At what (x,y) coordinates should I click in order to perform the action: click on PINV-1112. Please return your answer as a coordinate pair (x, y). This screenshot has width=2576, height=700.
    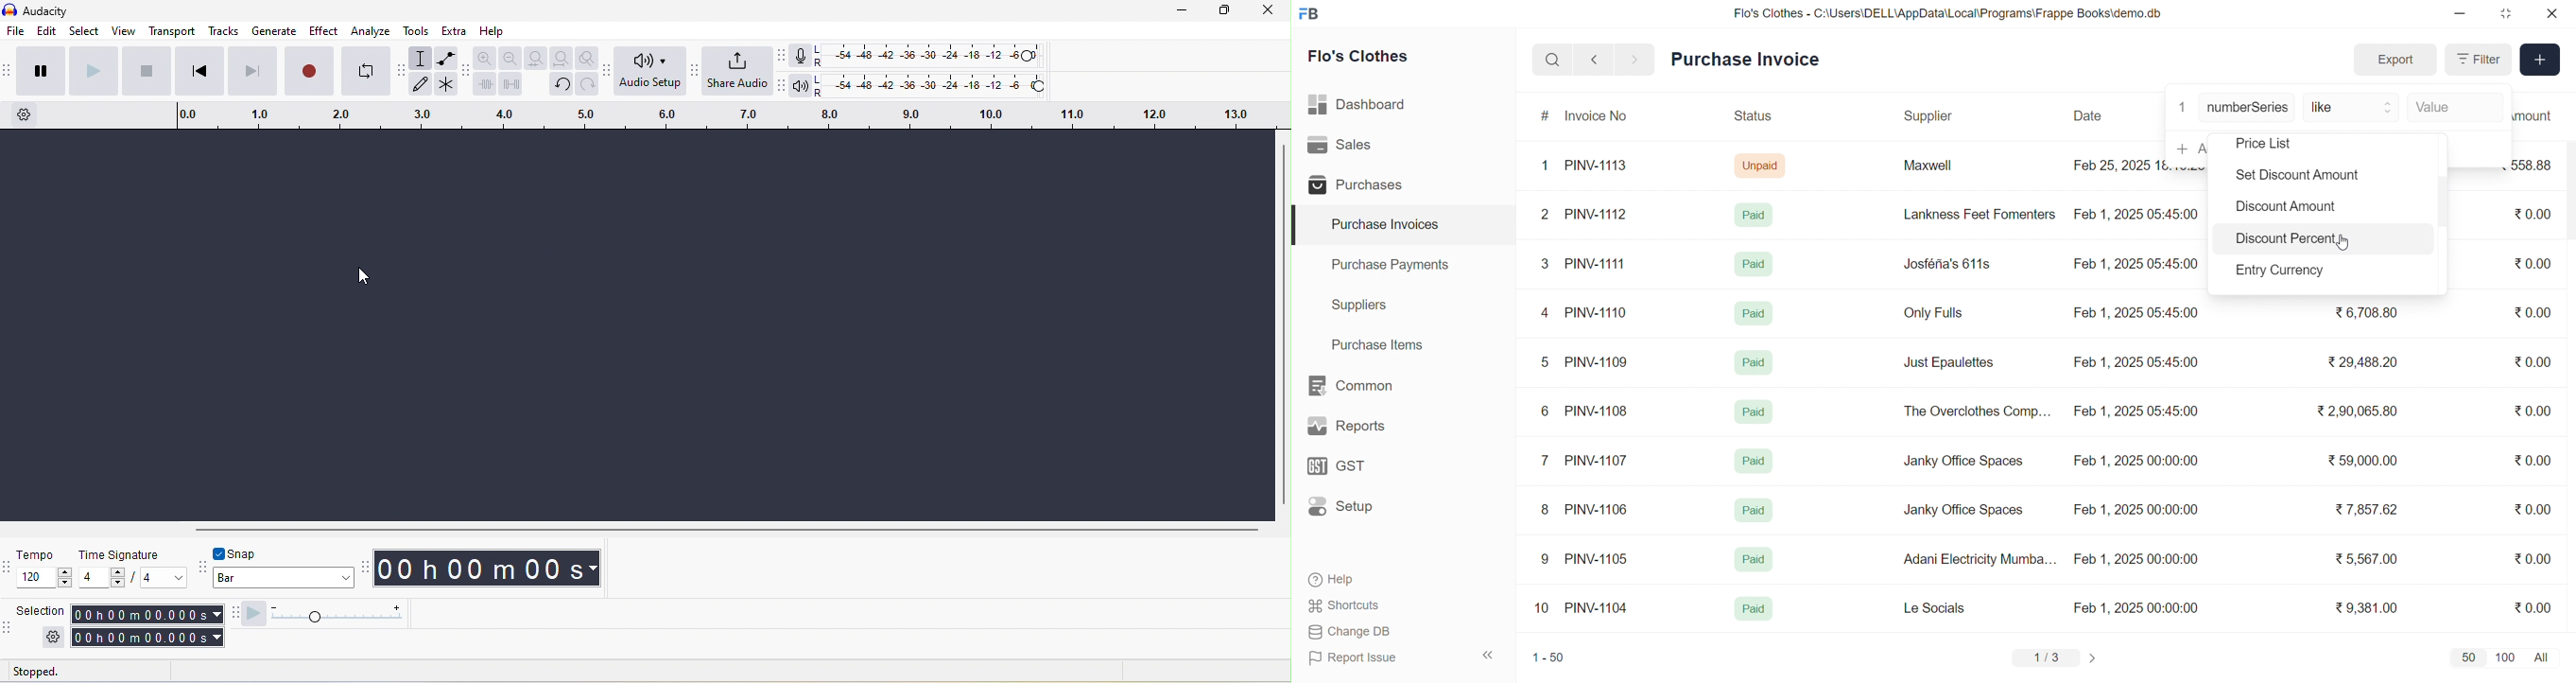
    Looking at the image, I should click on (1596, 215).